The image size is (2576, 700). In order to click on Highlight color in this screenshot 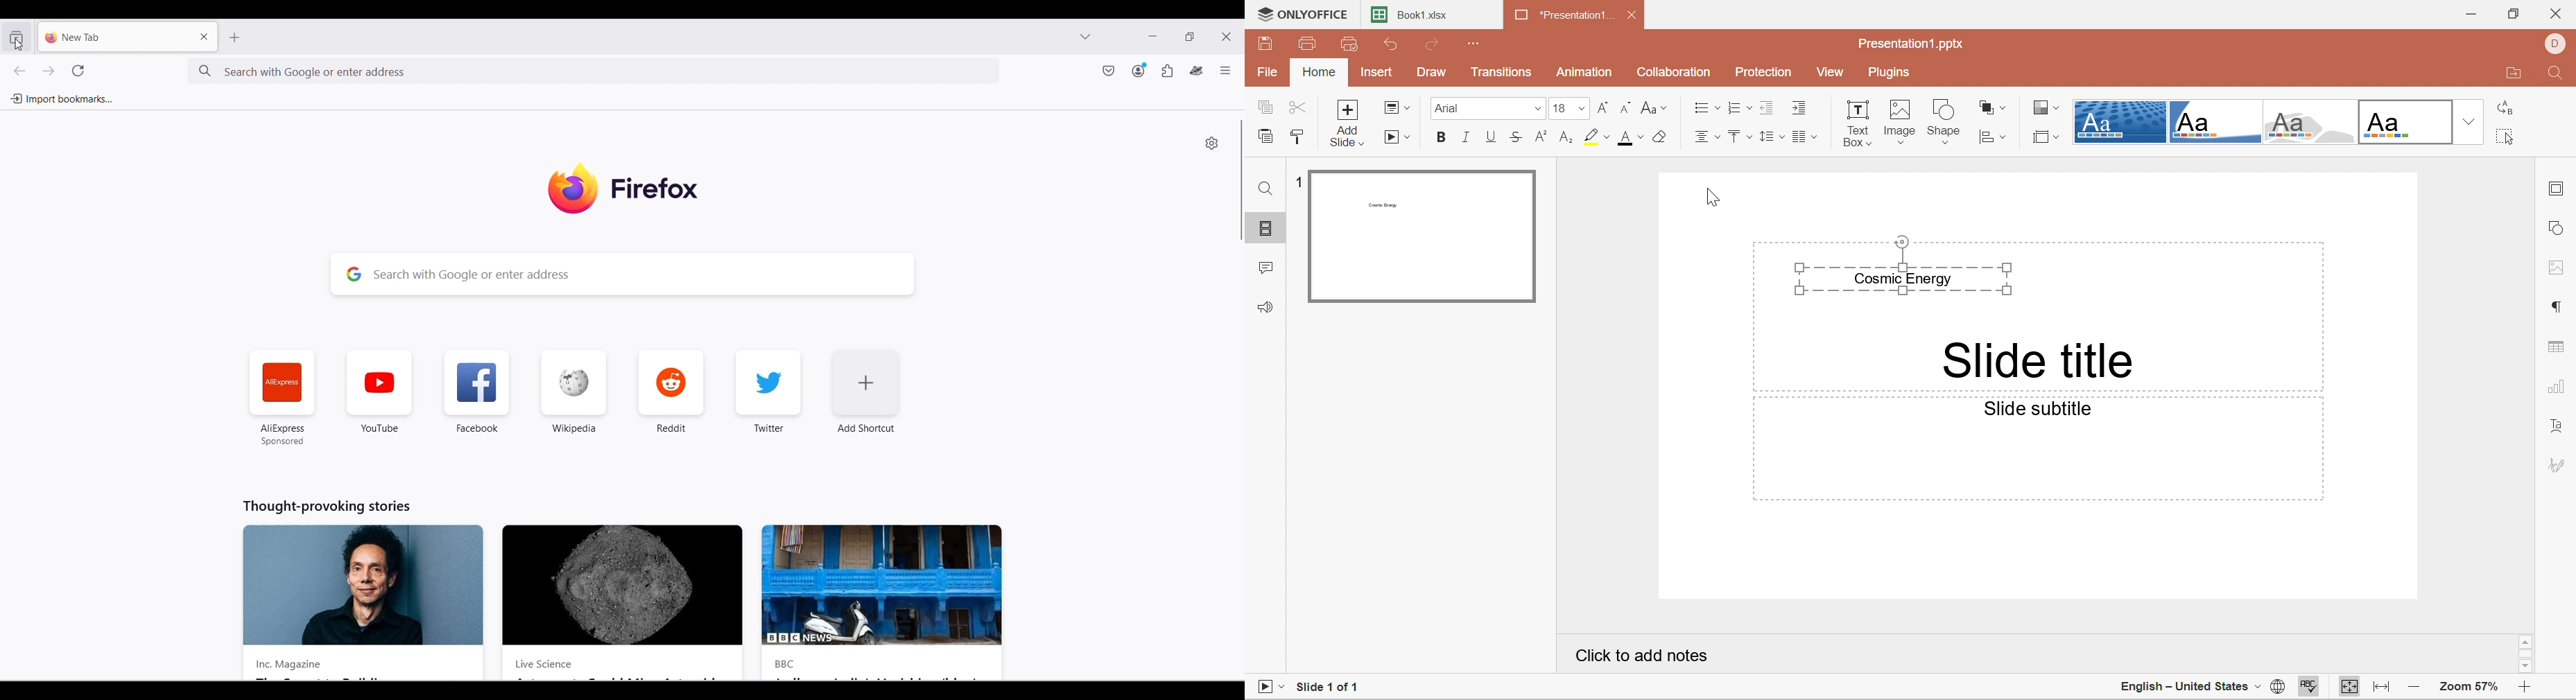, I will do `click(1597, 137)`.